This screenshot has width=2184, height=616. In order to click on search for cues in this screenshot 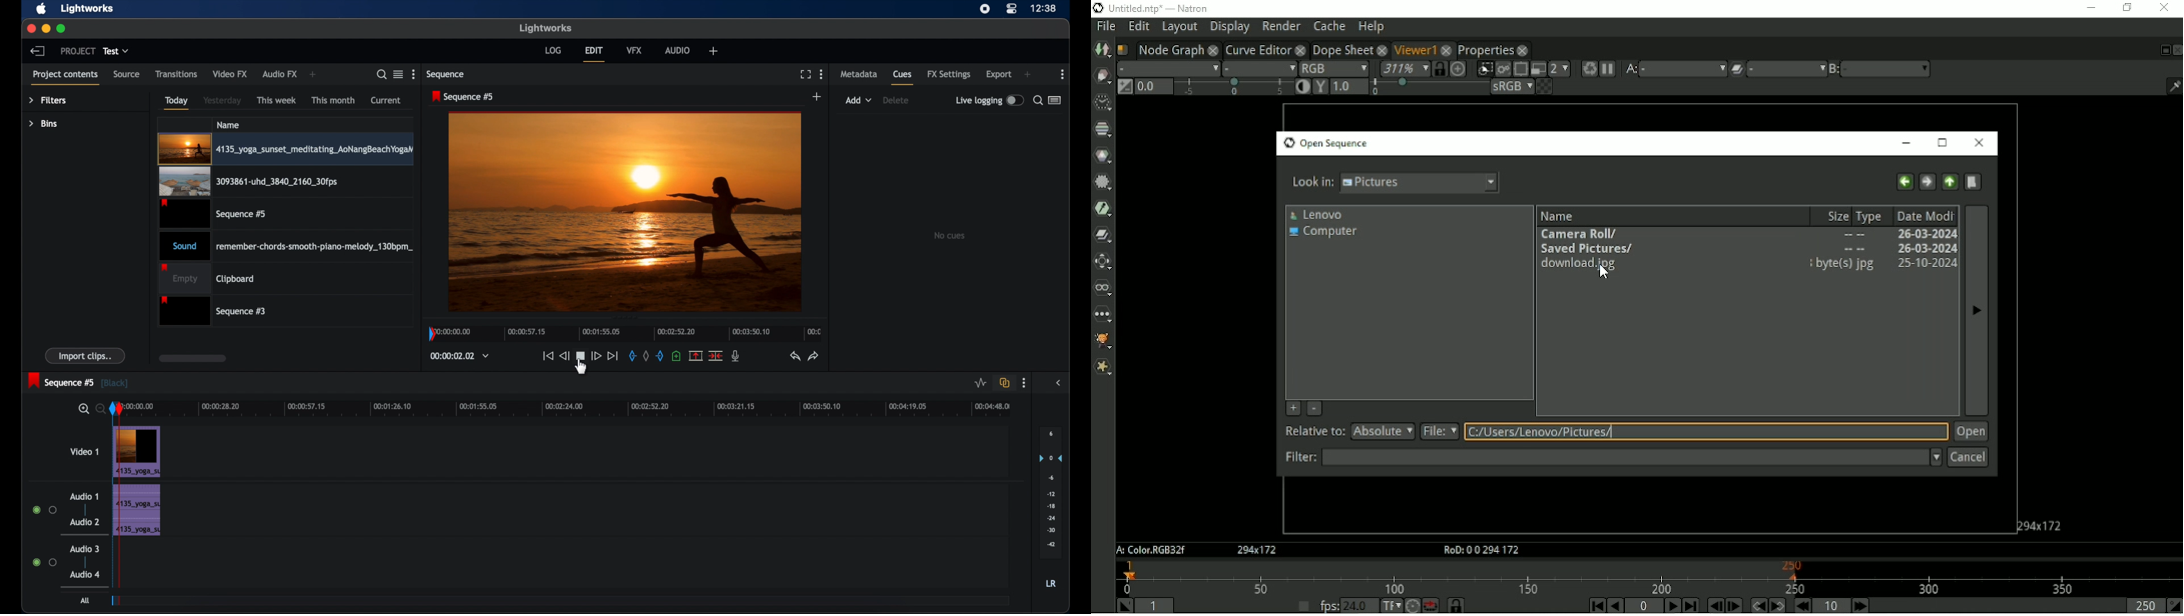, I will do `click(1038, 99)`.